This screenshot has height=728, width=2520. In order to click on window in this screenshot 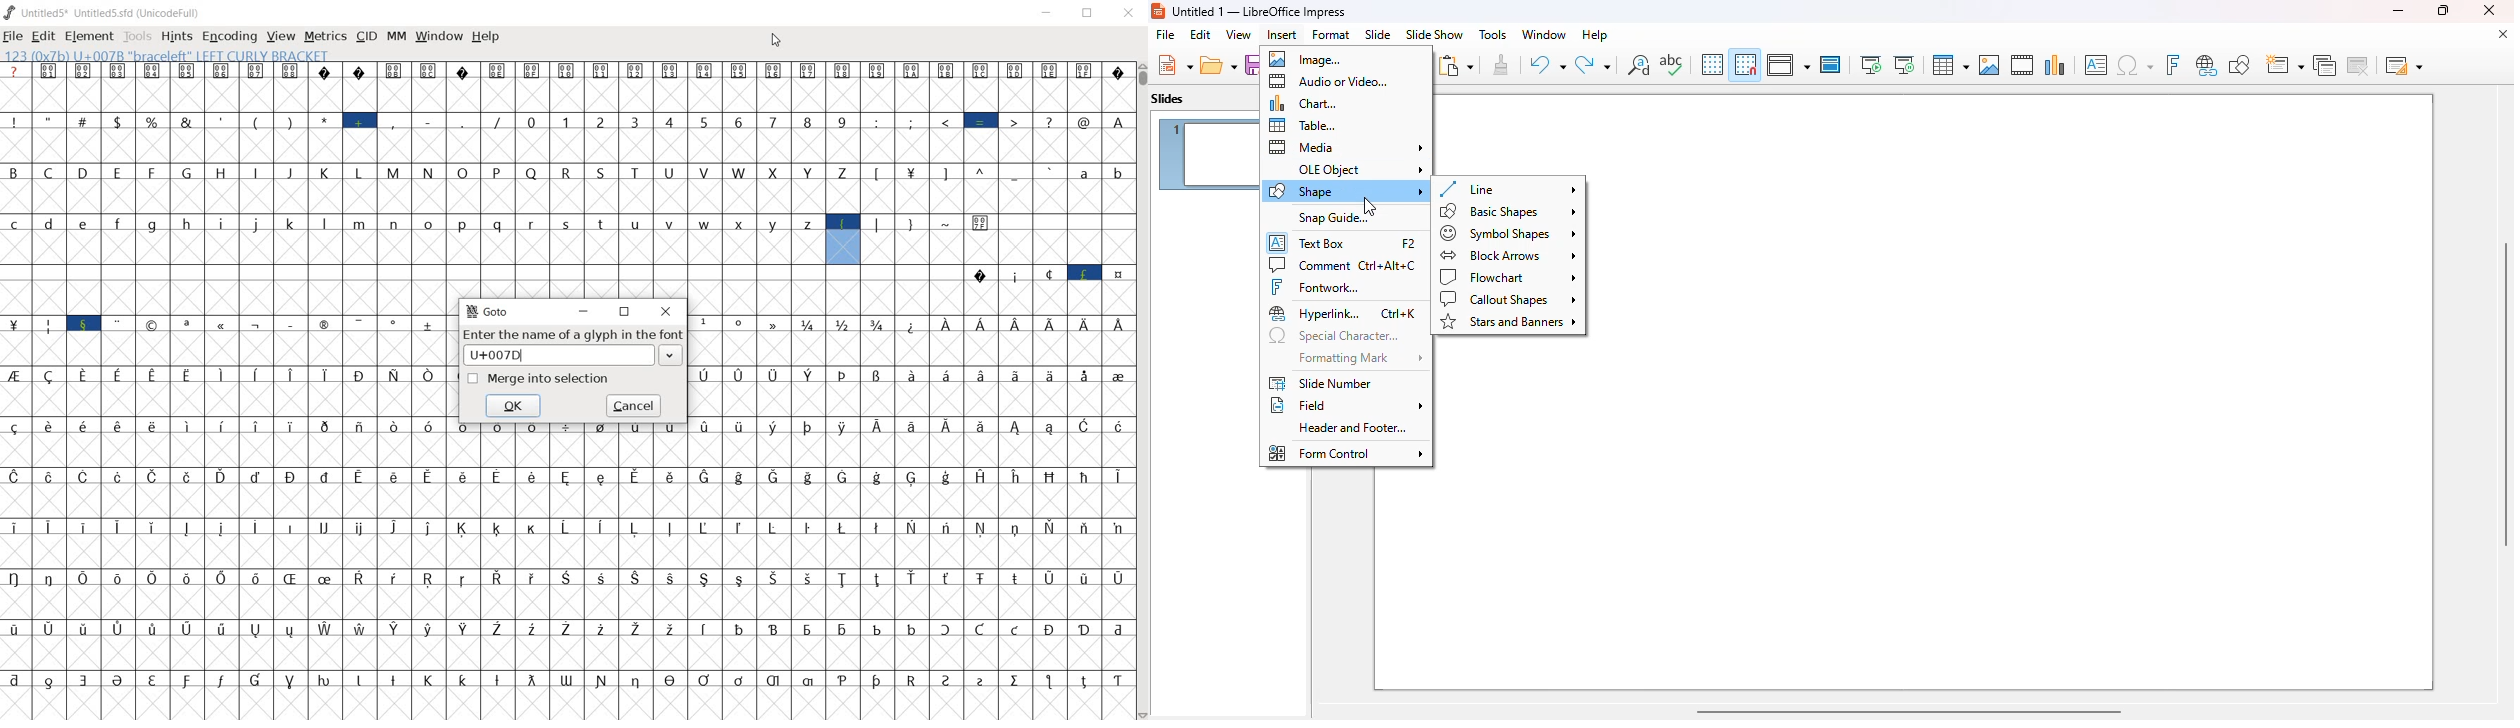, I will do `click(1543, 34)`.